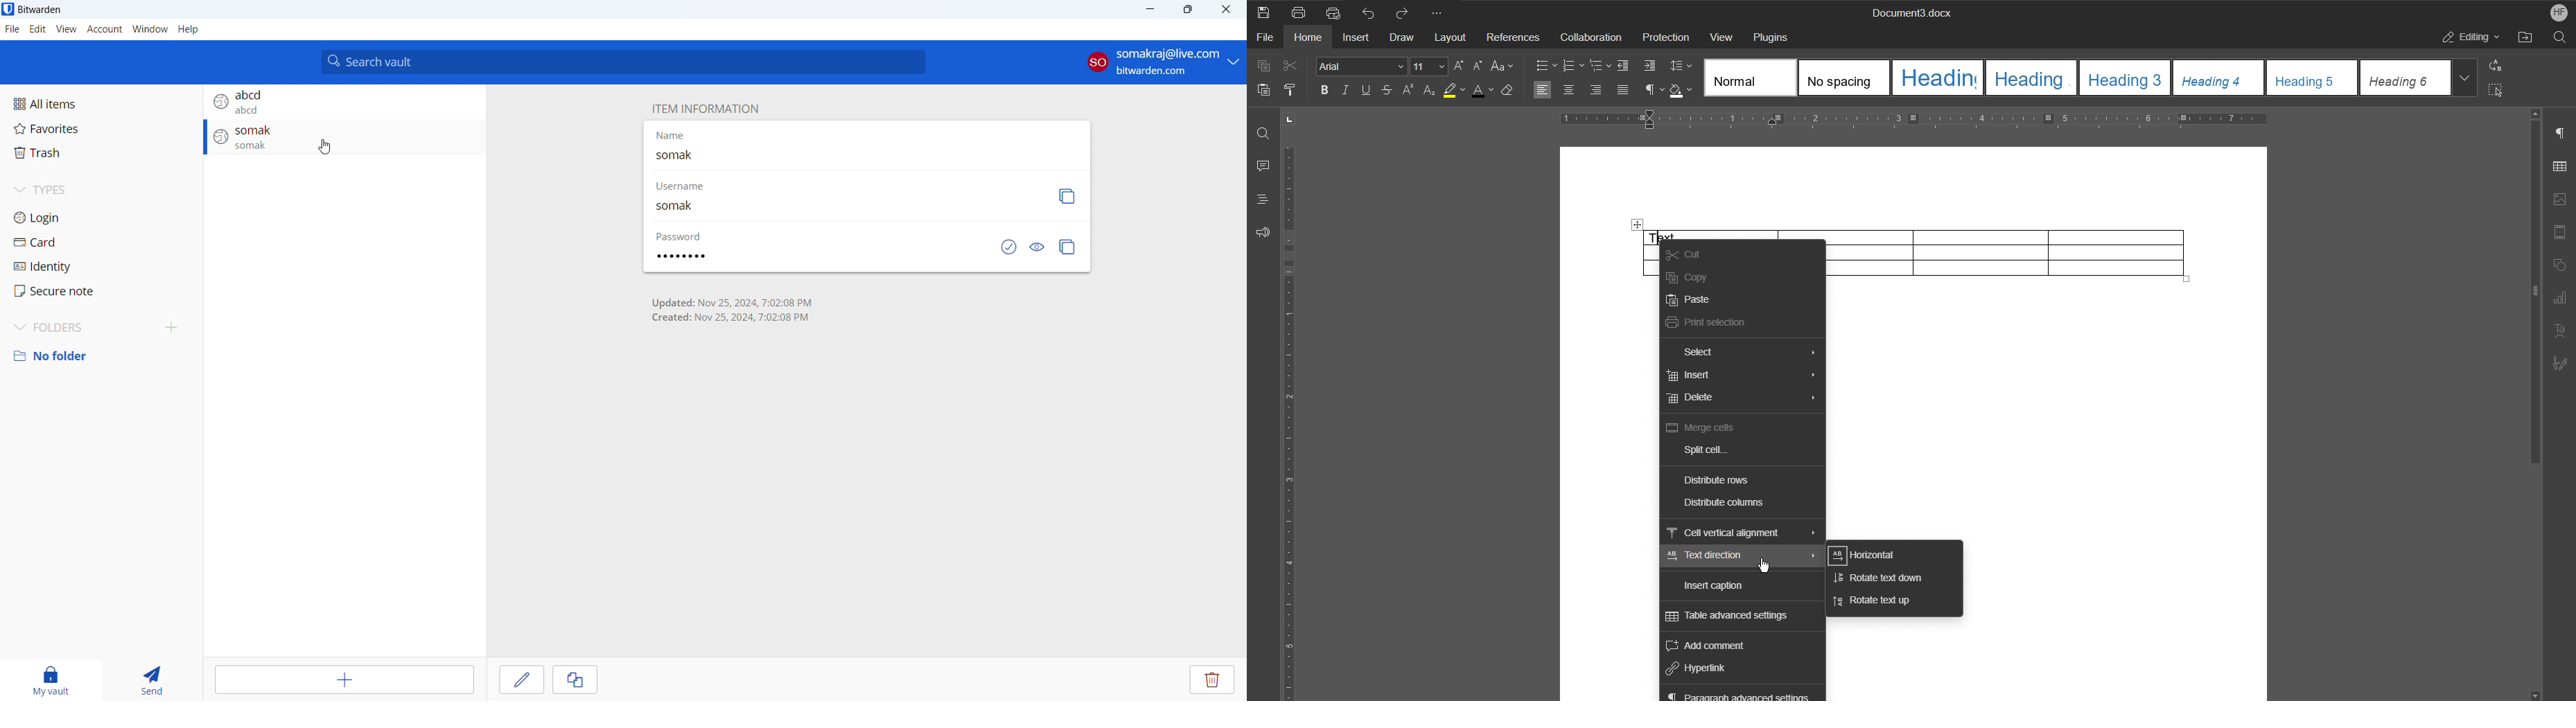 This screenshot has height=728, width=2576. What do you see at coordinates (150, 29) in the screenshot?
I see `window` at bounding box center [150, 29].